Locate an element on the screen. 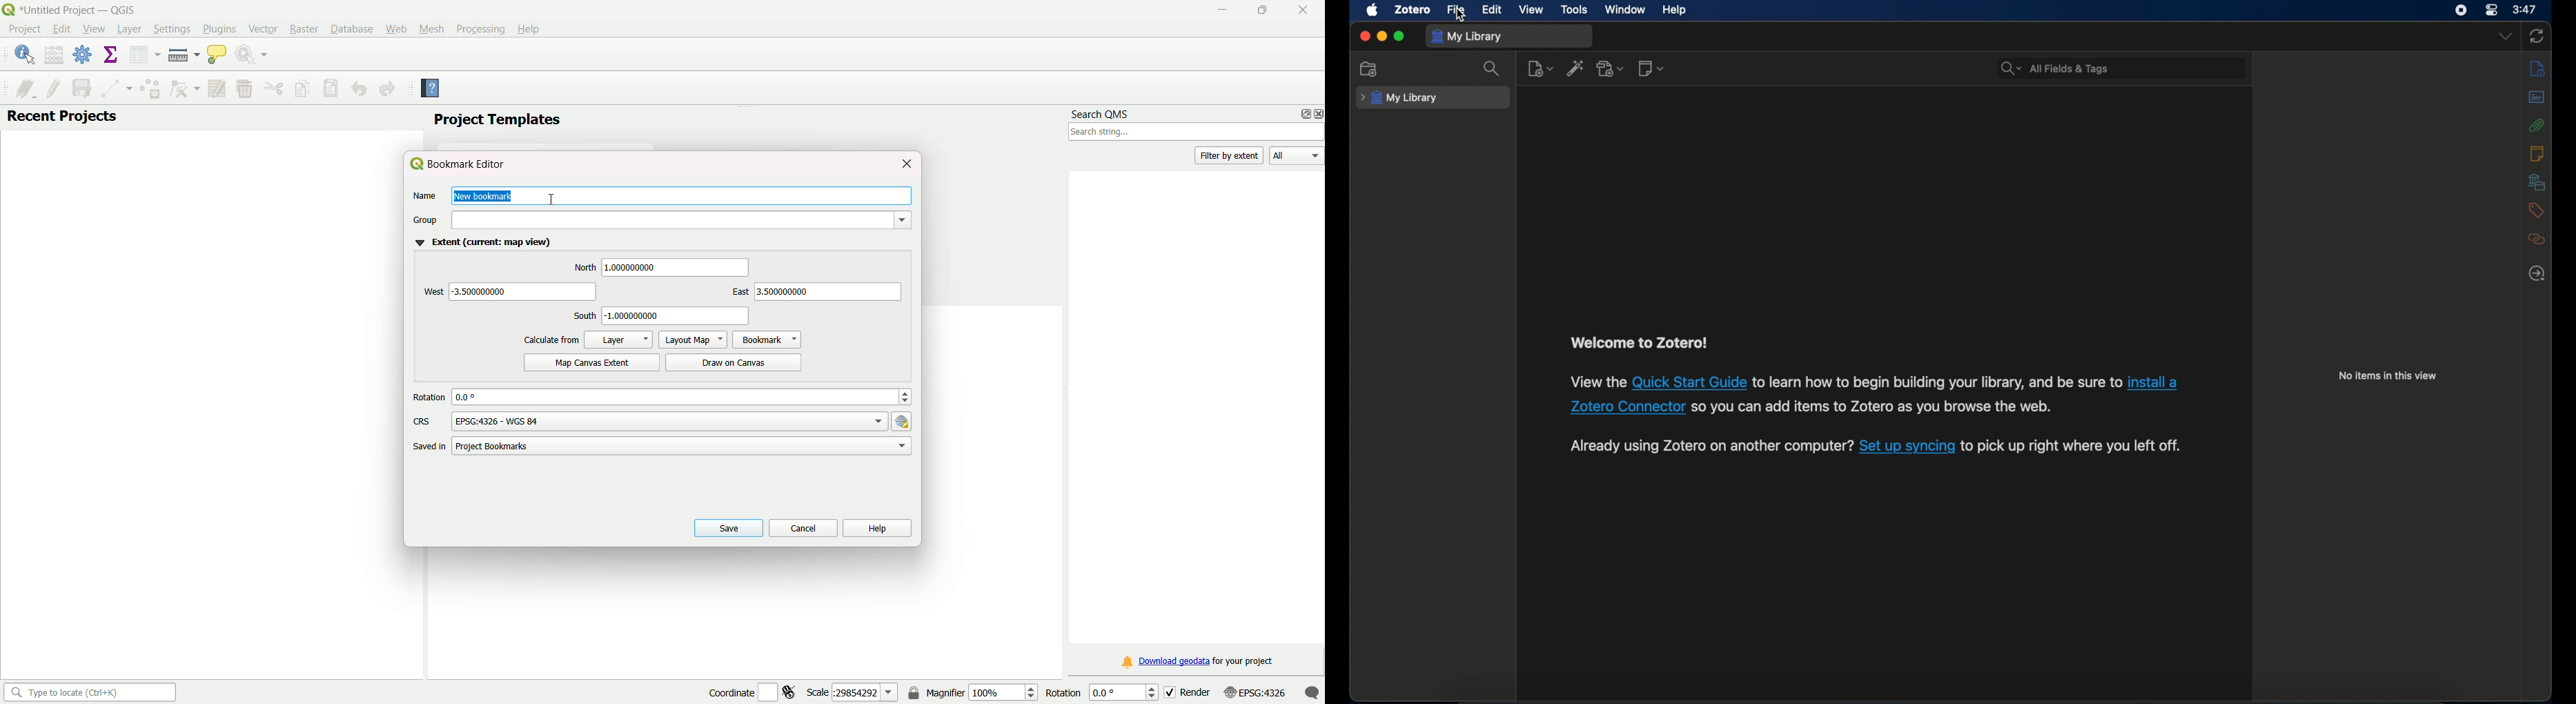 The height and width of the screenshot is (728, 2576). rotation is located at coordinates (1097, 692).